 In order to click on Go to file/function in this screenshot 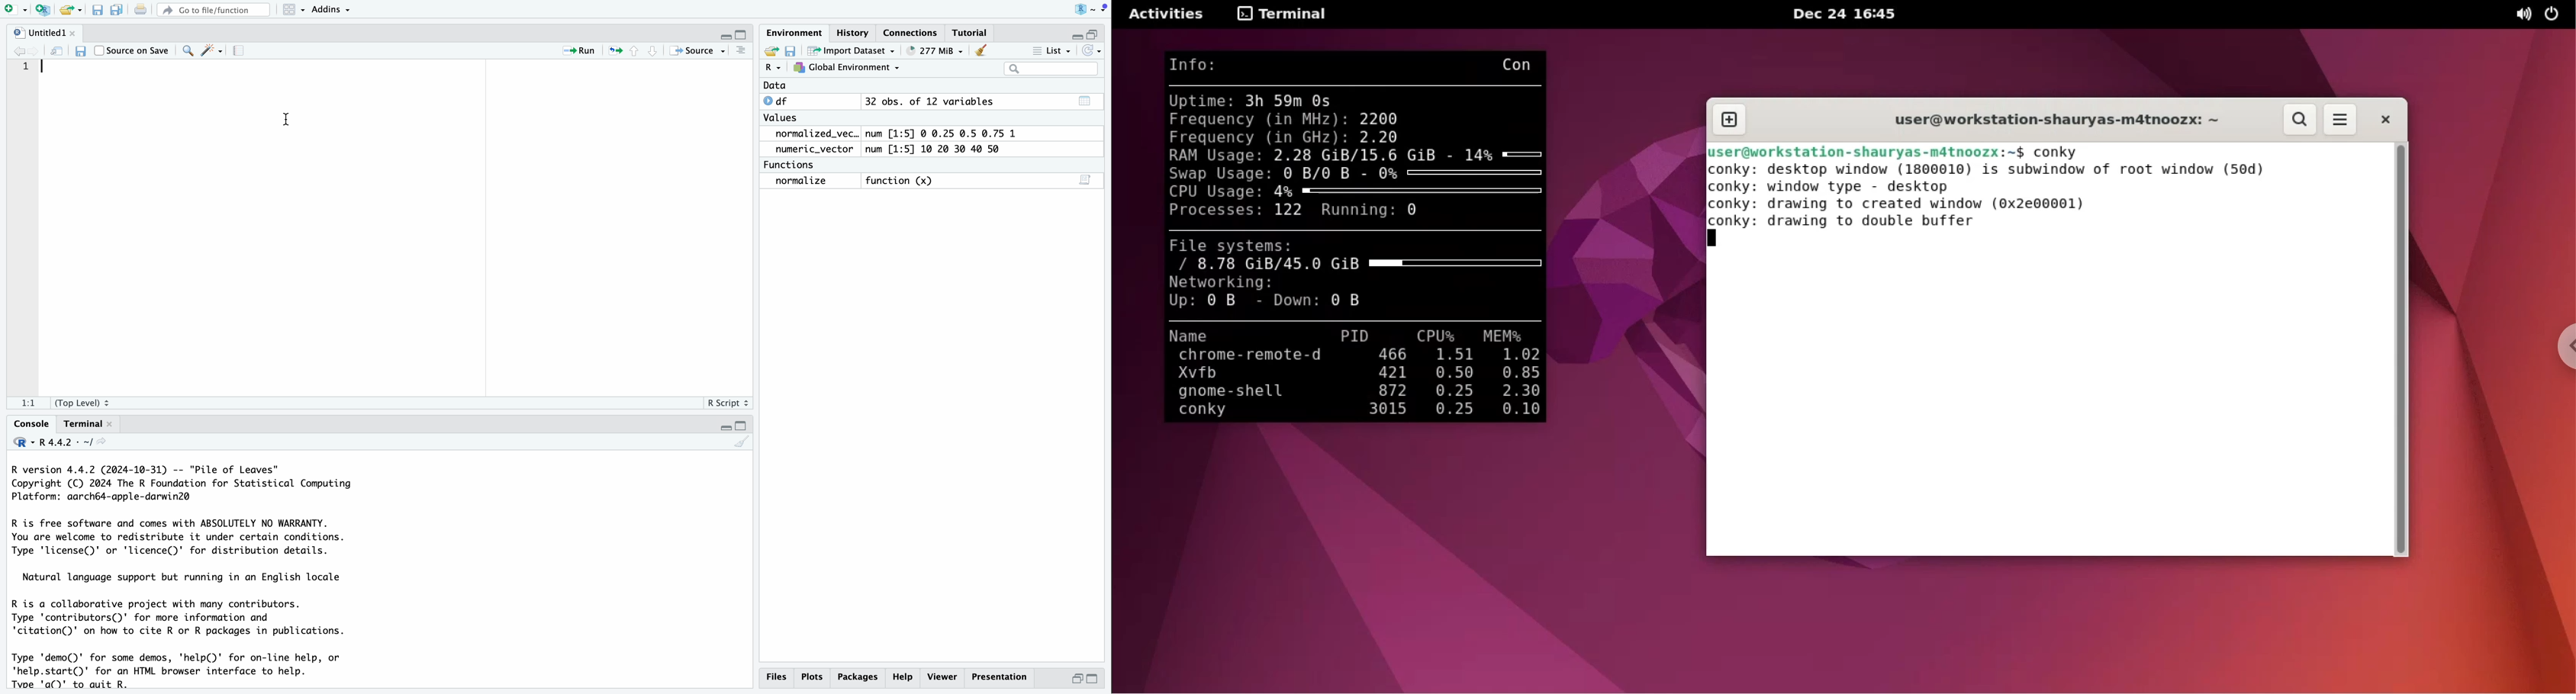, I will do `click(212, 10)`.